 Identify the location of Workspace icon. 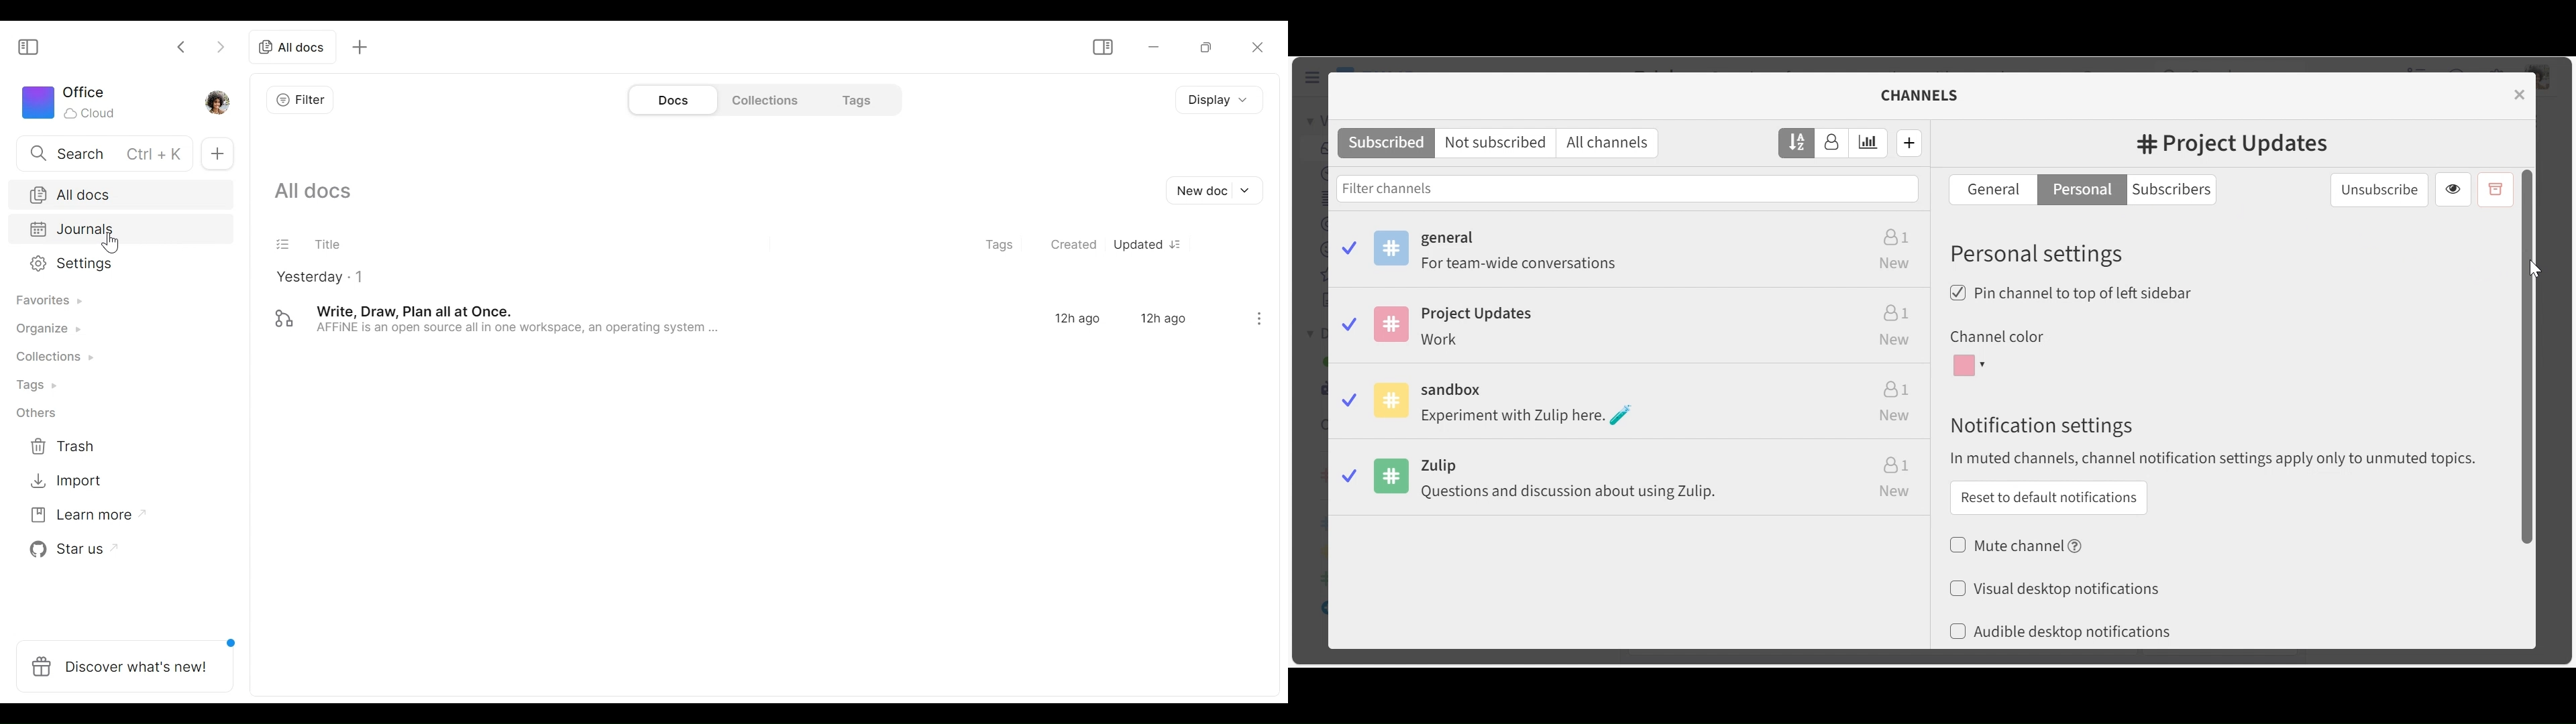
(71, 101).